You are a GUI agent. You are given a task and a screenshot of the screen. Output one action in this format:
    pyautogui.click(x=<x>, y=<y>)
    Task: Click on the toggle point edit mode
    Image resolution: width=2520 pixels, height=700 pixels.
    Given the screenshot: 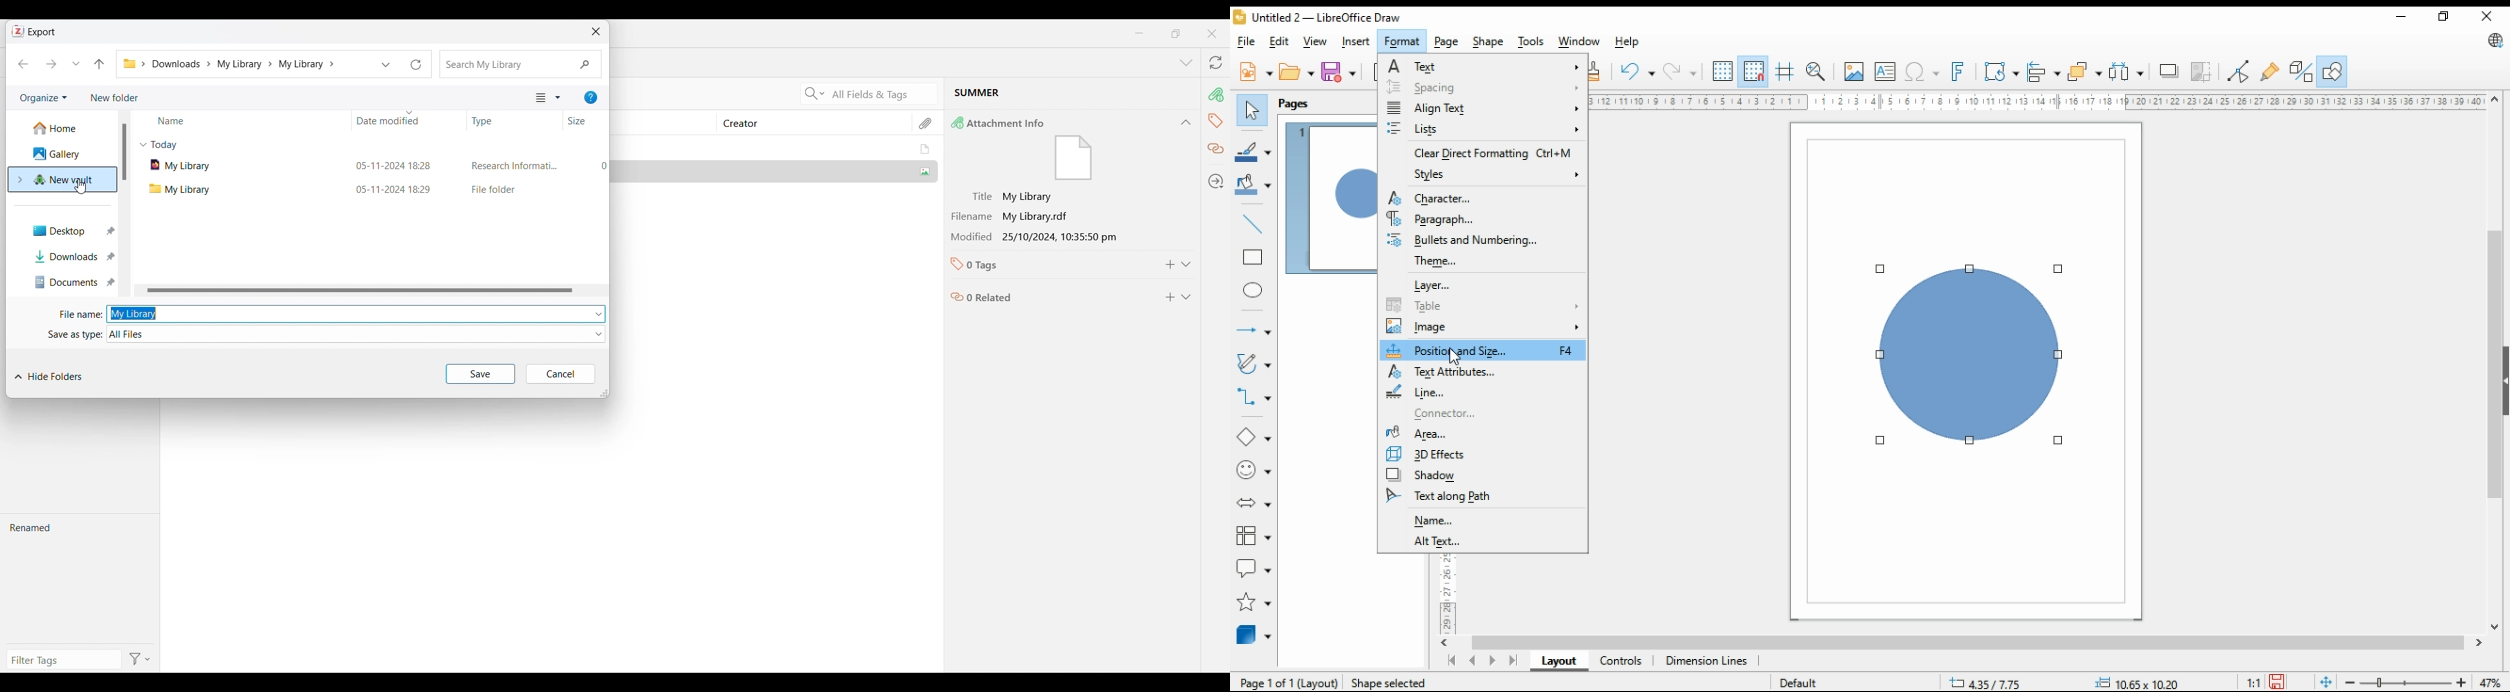 What is the action you would take?
    pyautogui.click(x=2237, y=70)
    